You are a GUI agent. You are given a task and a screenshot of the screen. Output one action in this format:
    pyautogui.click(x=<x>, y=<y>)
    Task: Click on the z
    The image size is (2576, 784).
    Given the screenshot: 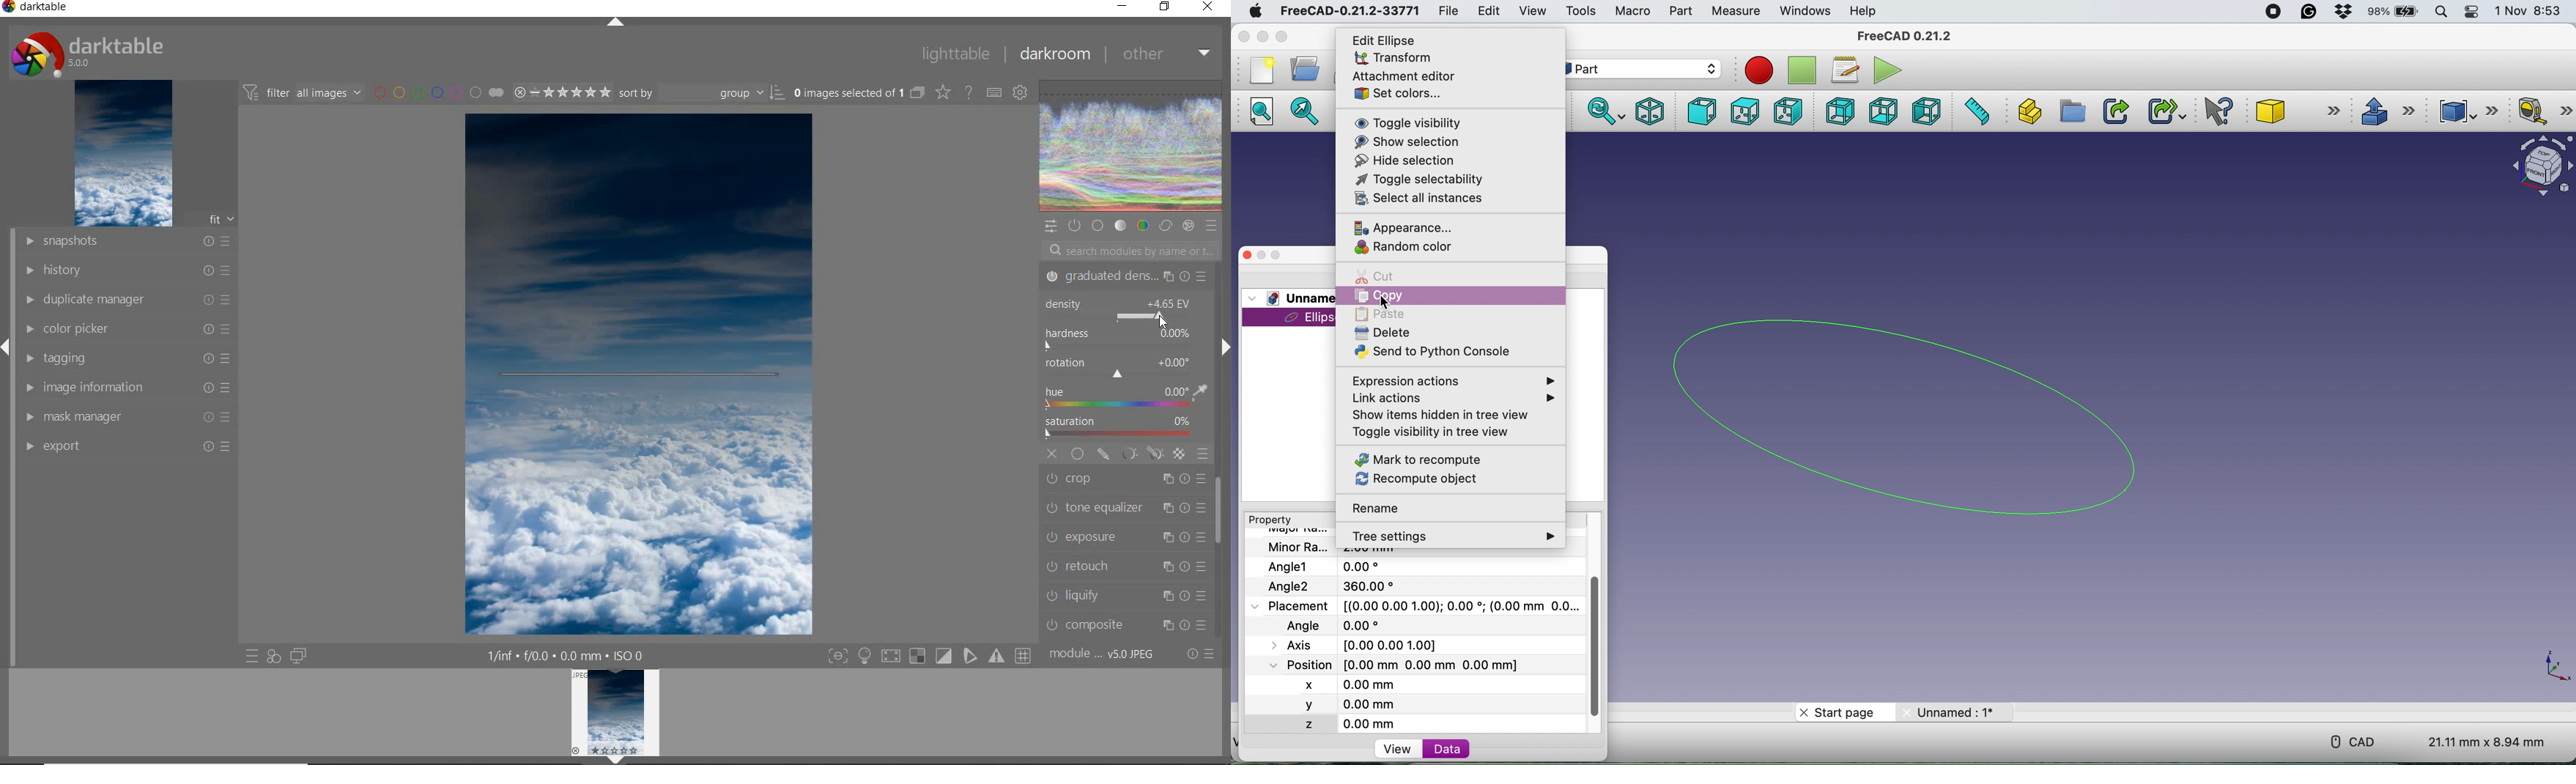 What is the action you would take?
    pyautogui.click(x=1339, y=722)
    